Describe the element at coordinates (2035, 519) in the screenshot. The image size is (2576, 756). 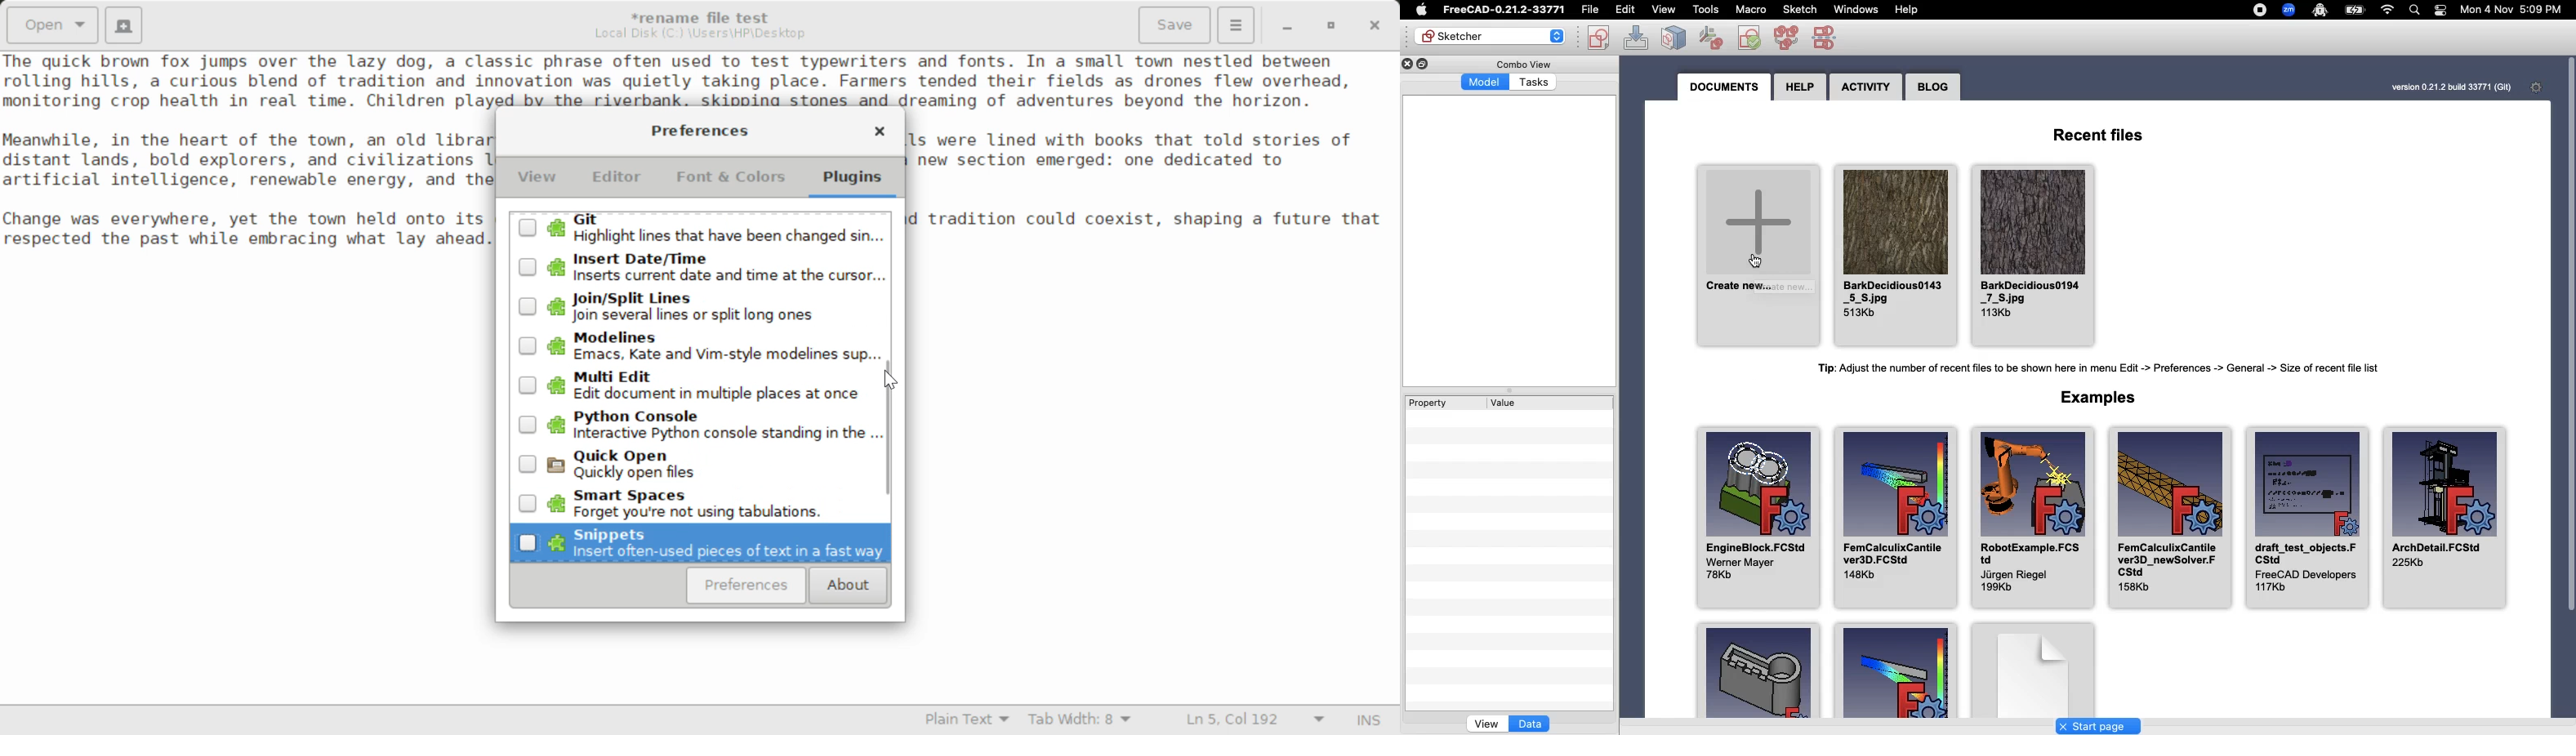
I see `RobotExample.FCStd Jurgen Riegel 199Kb` at that location.